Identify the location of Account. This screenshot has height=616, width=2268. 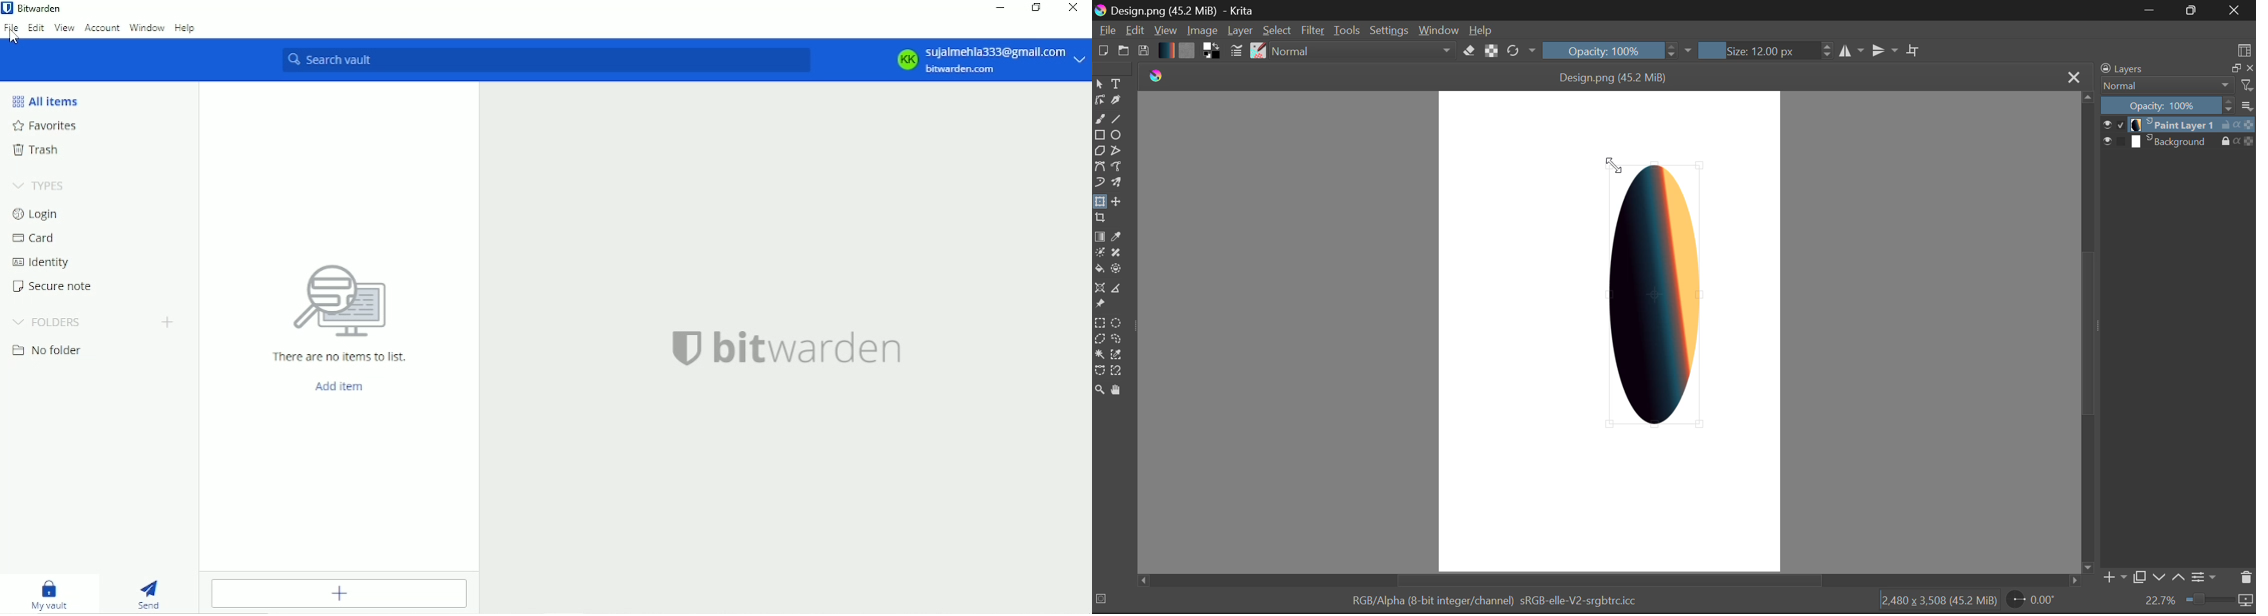
(102, 26).